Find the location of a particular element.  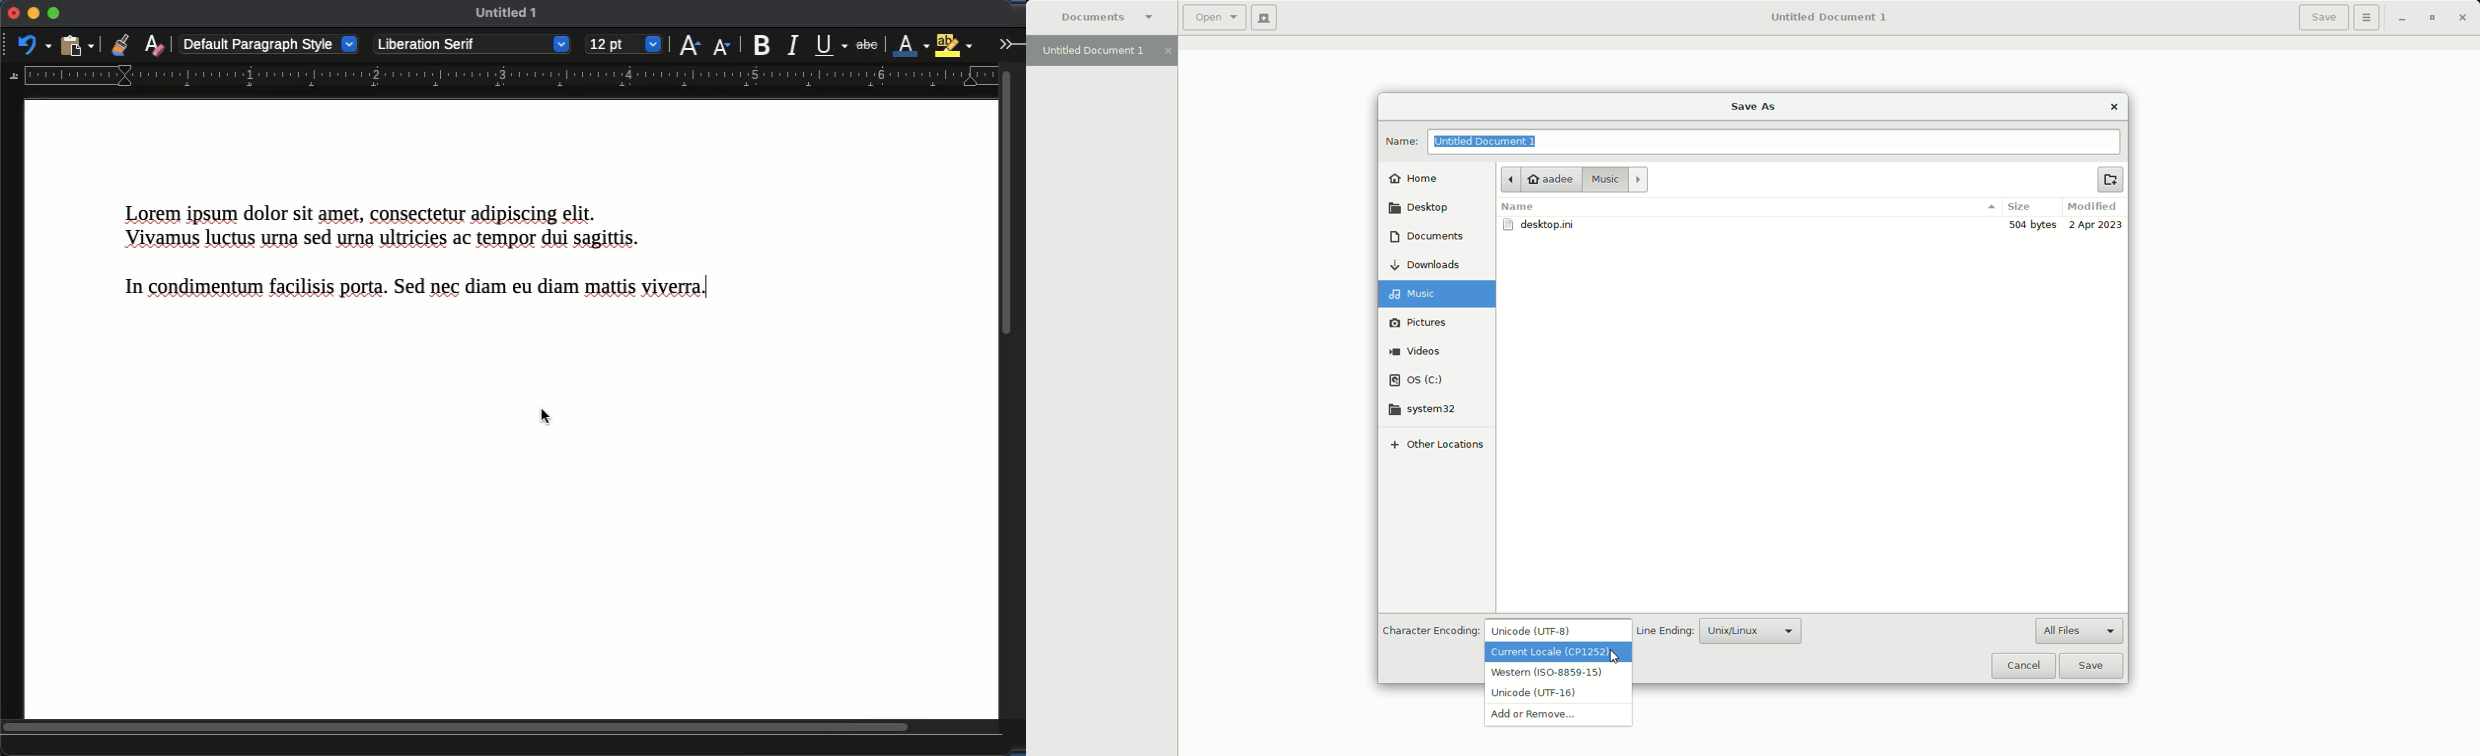

scroll is located at coordinates (503, 727).